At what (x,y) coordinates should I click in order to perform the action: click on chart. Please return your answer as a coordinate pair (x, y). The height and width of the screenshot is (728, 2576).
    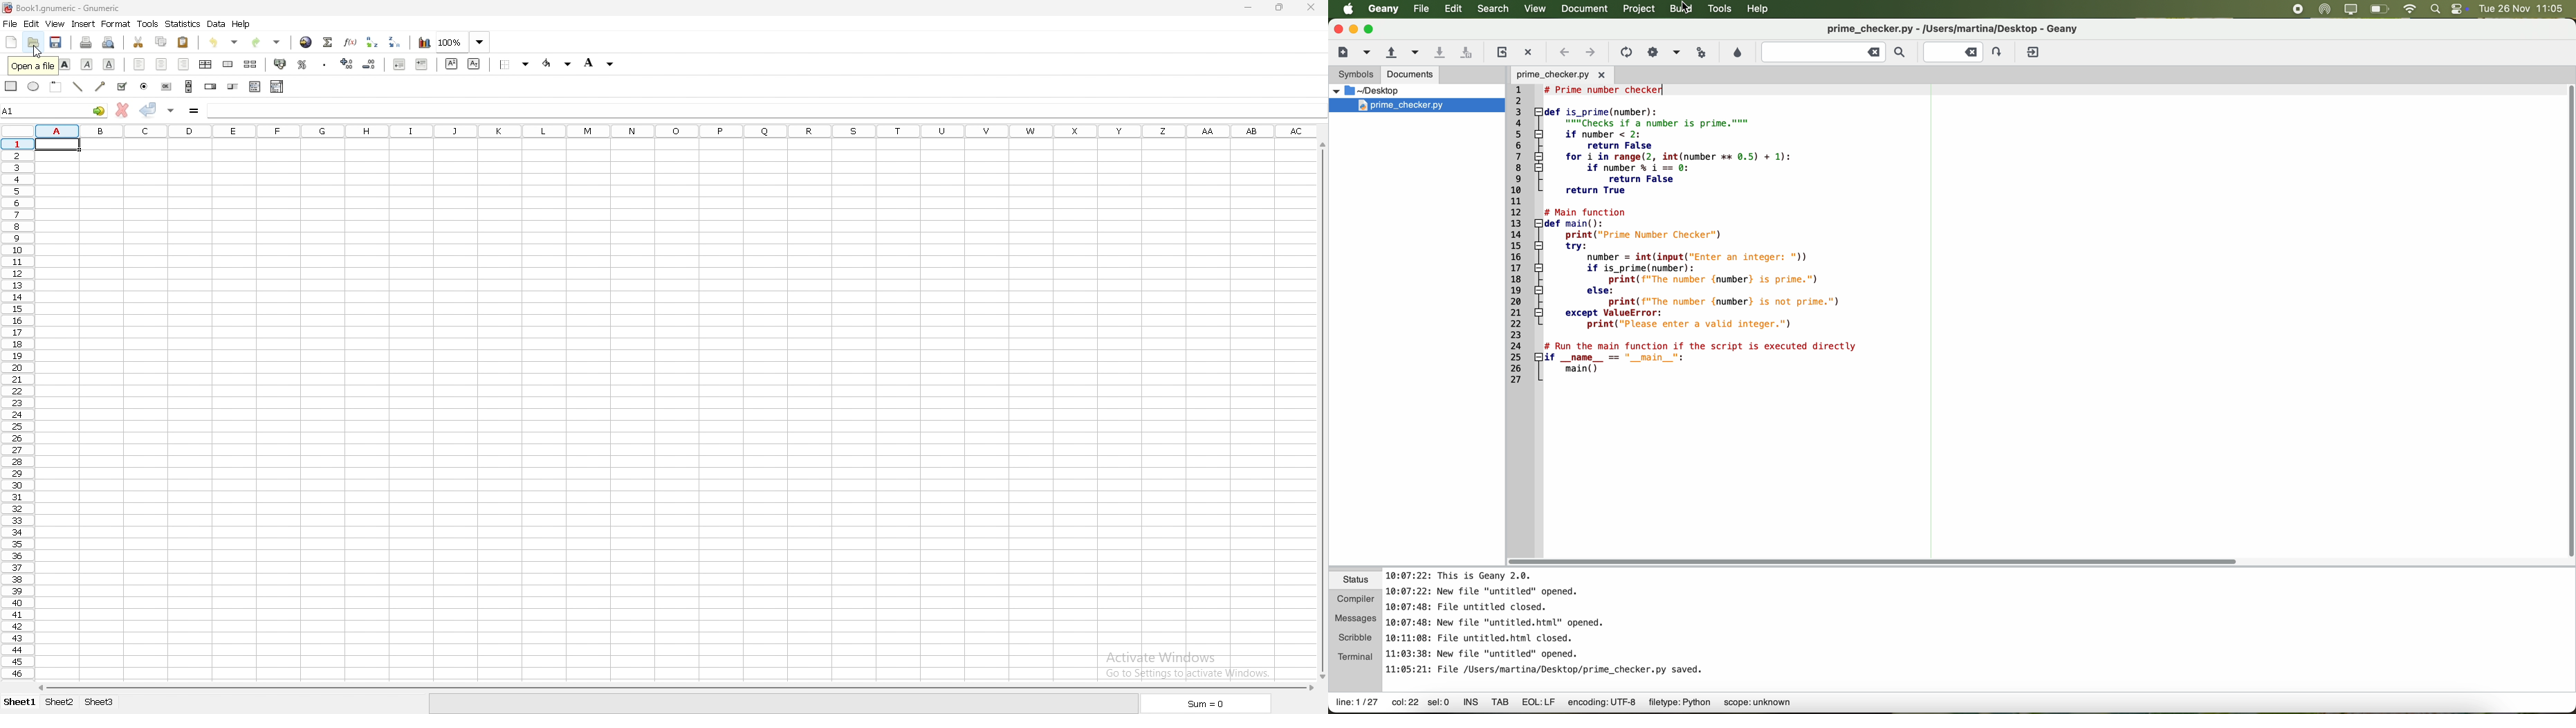
    Looking at the image, I should click on (423, 44).